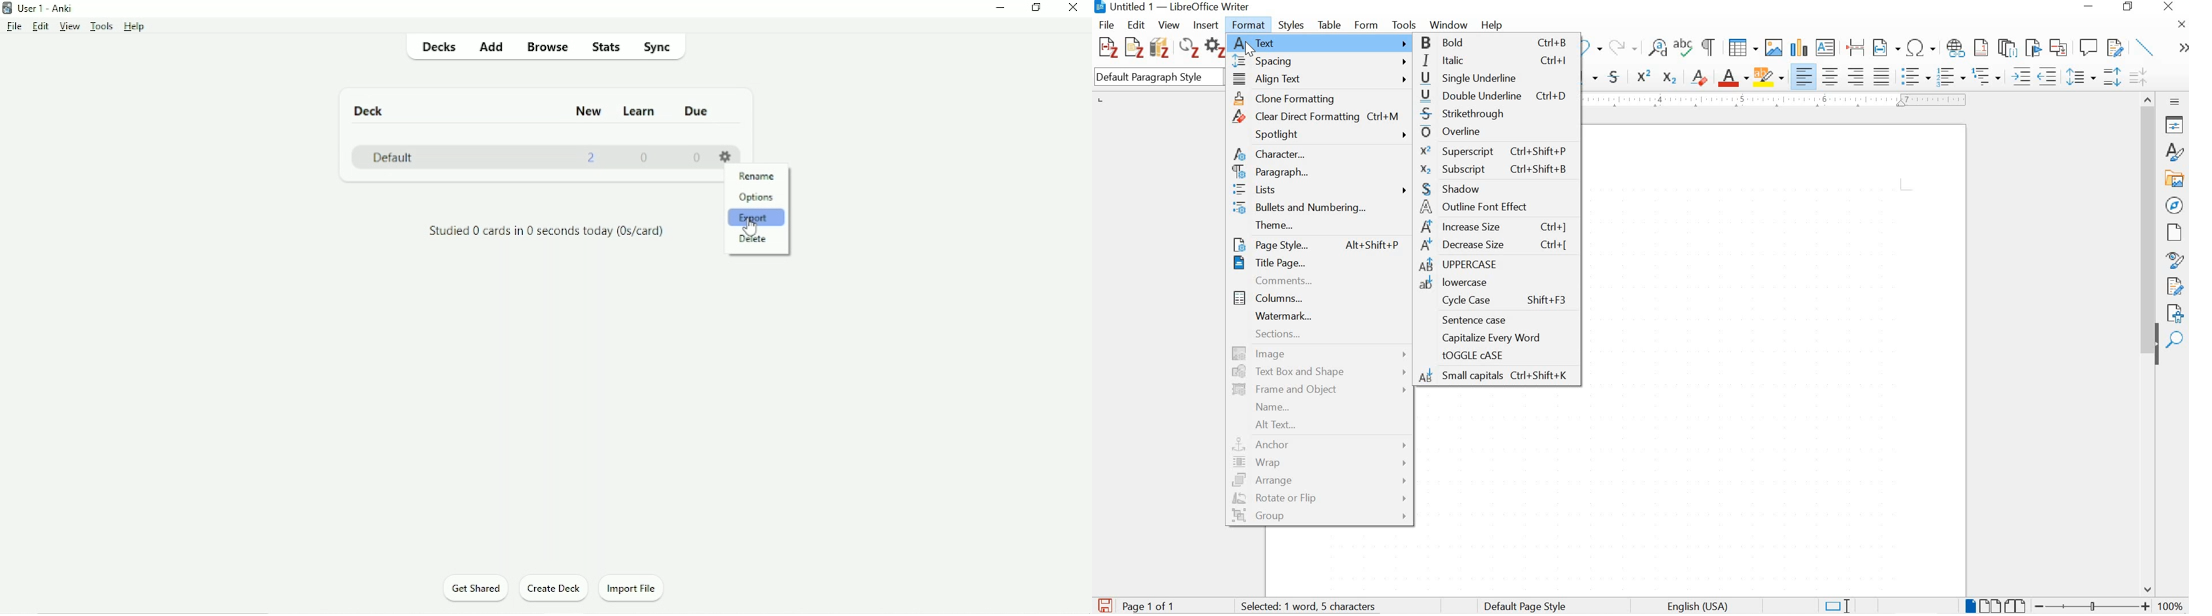  Describe the element at coordinates (1315, 424) in the screenshot. I see `alt text` at that location.